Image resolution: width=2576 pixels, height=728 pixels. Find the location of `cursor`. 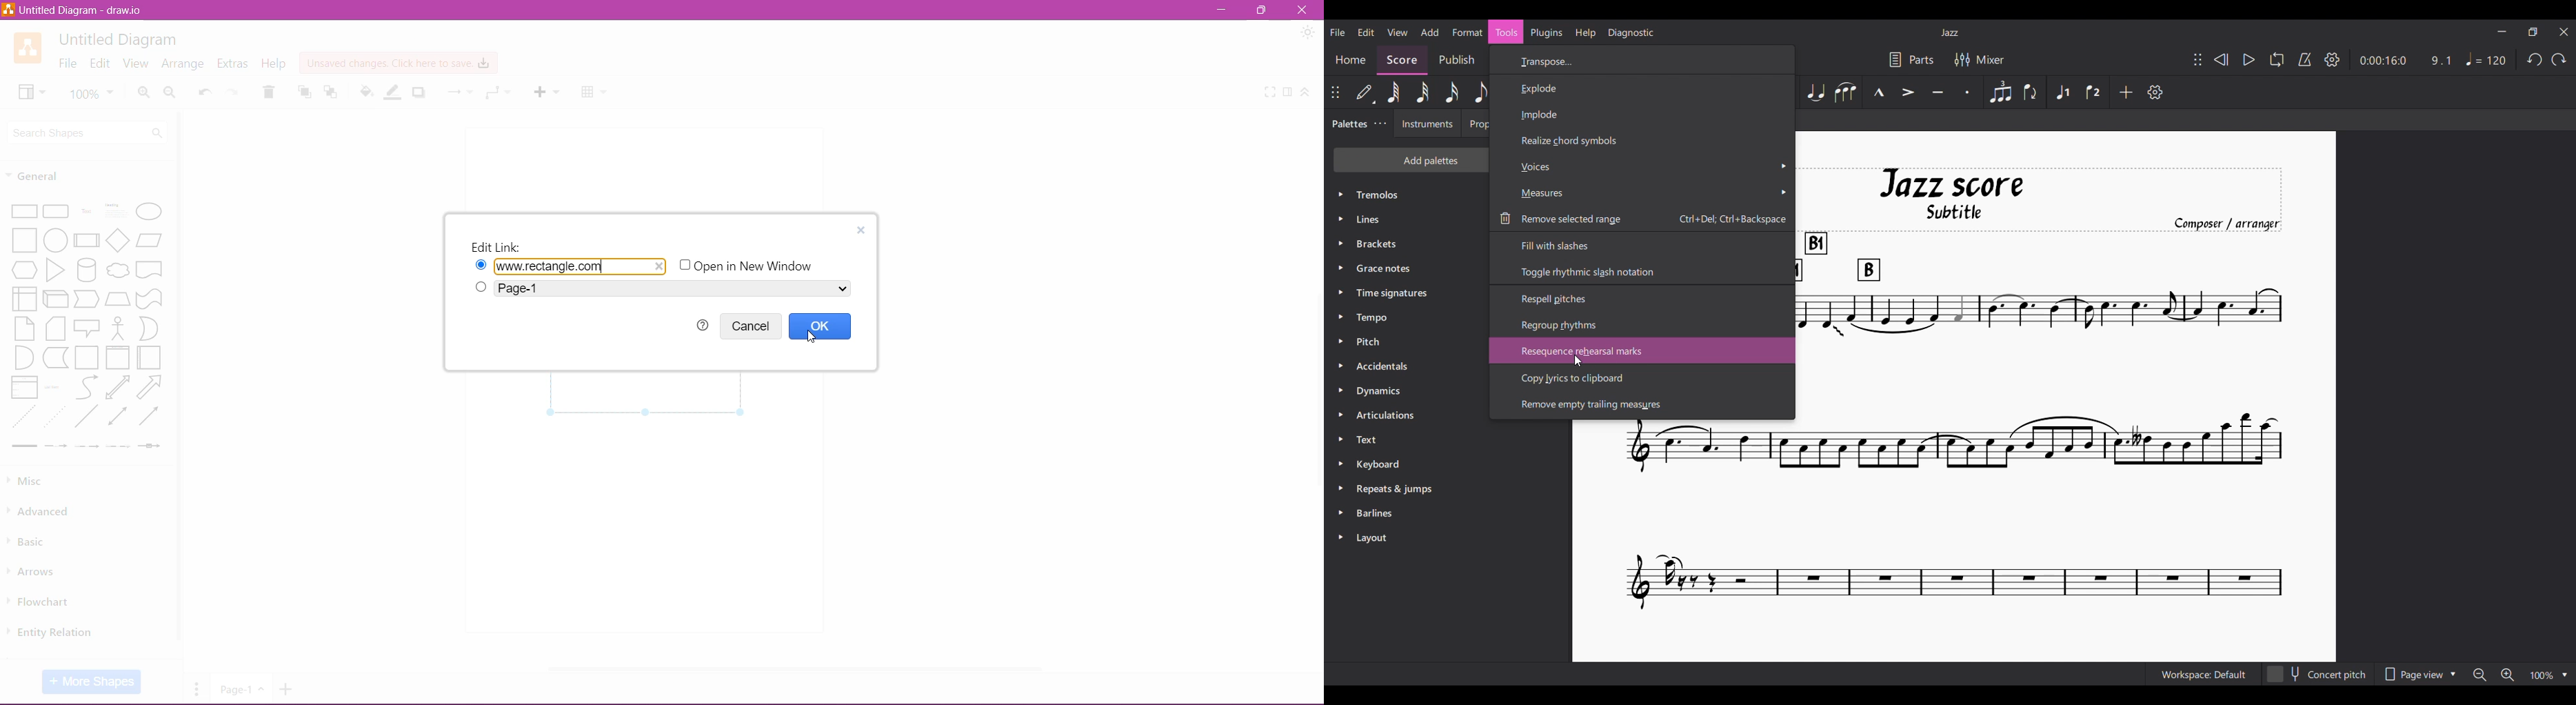

cursor is located at coordinates (814, 339).